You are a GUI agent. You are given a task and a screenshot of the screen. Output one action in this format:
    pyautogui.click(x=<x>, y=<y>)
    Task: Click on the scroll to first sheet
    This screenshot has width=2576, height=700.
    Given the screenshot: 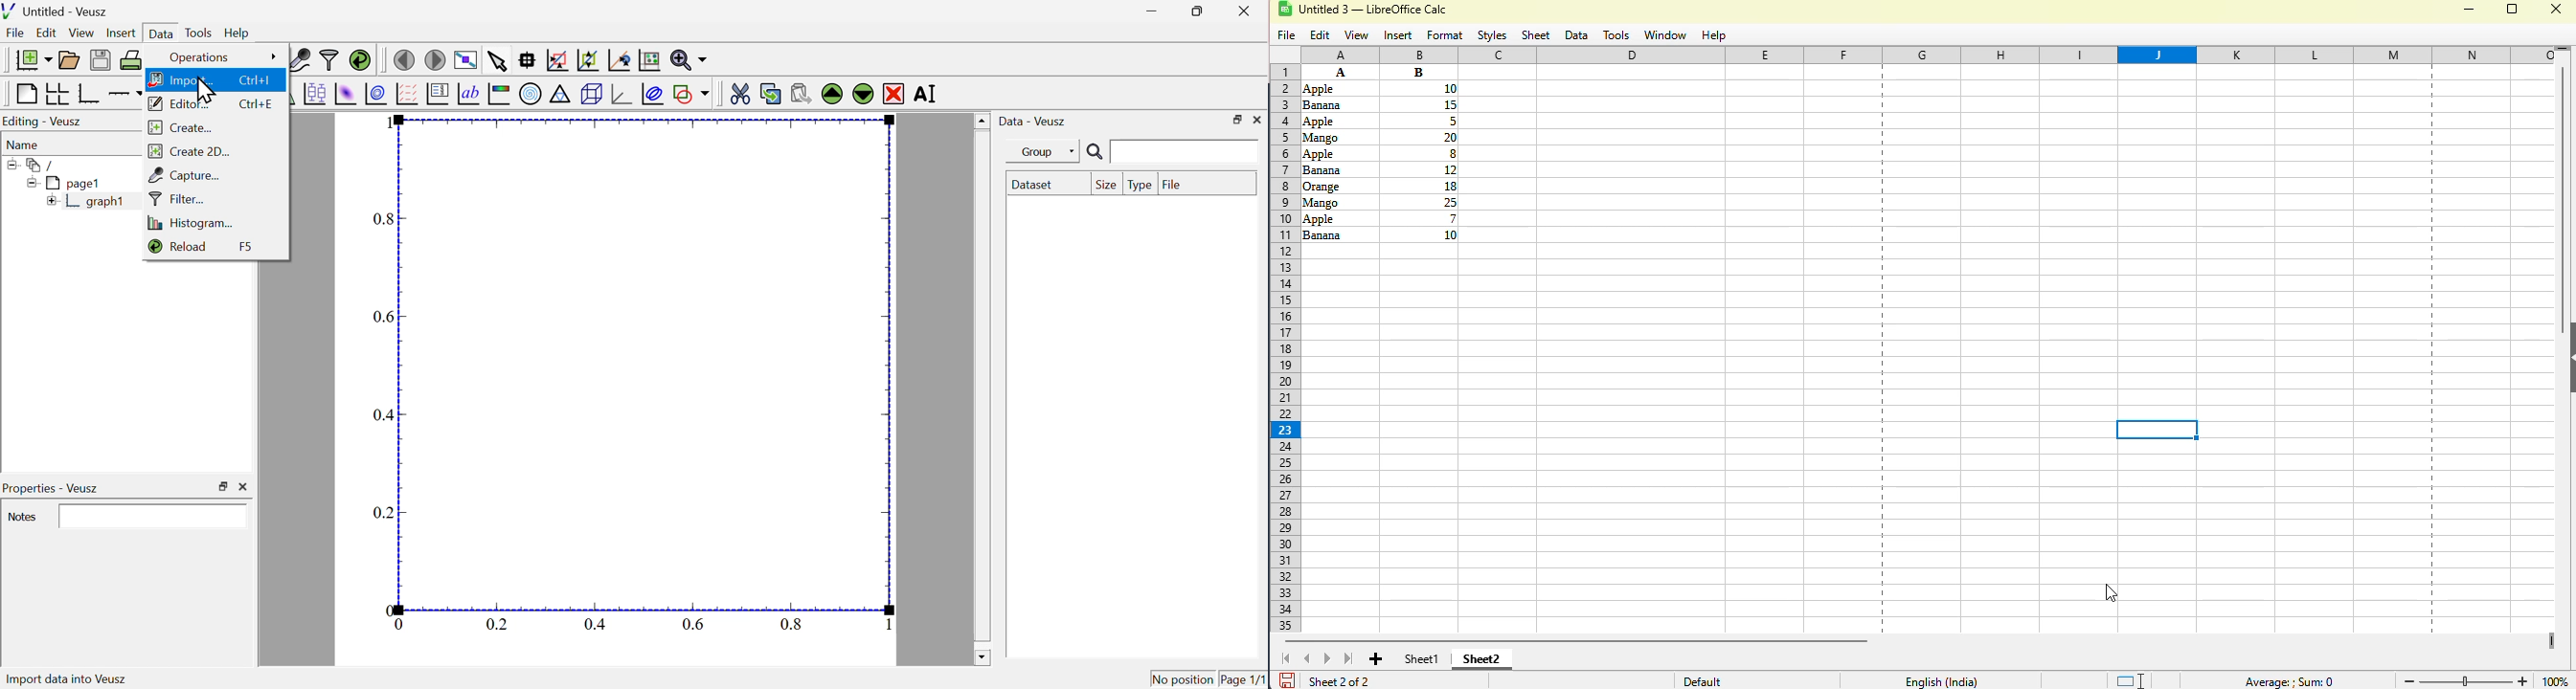 What is the action you would take?
    pyautogui.click(x=1286, y=658)
    